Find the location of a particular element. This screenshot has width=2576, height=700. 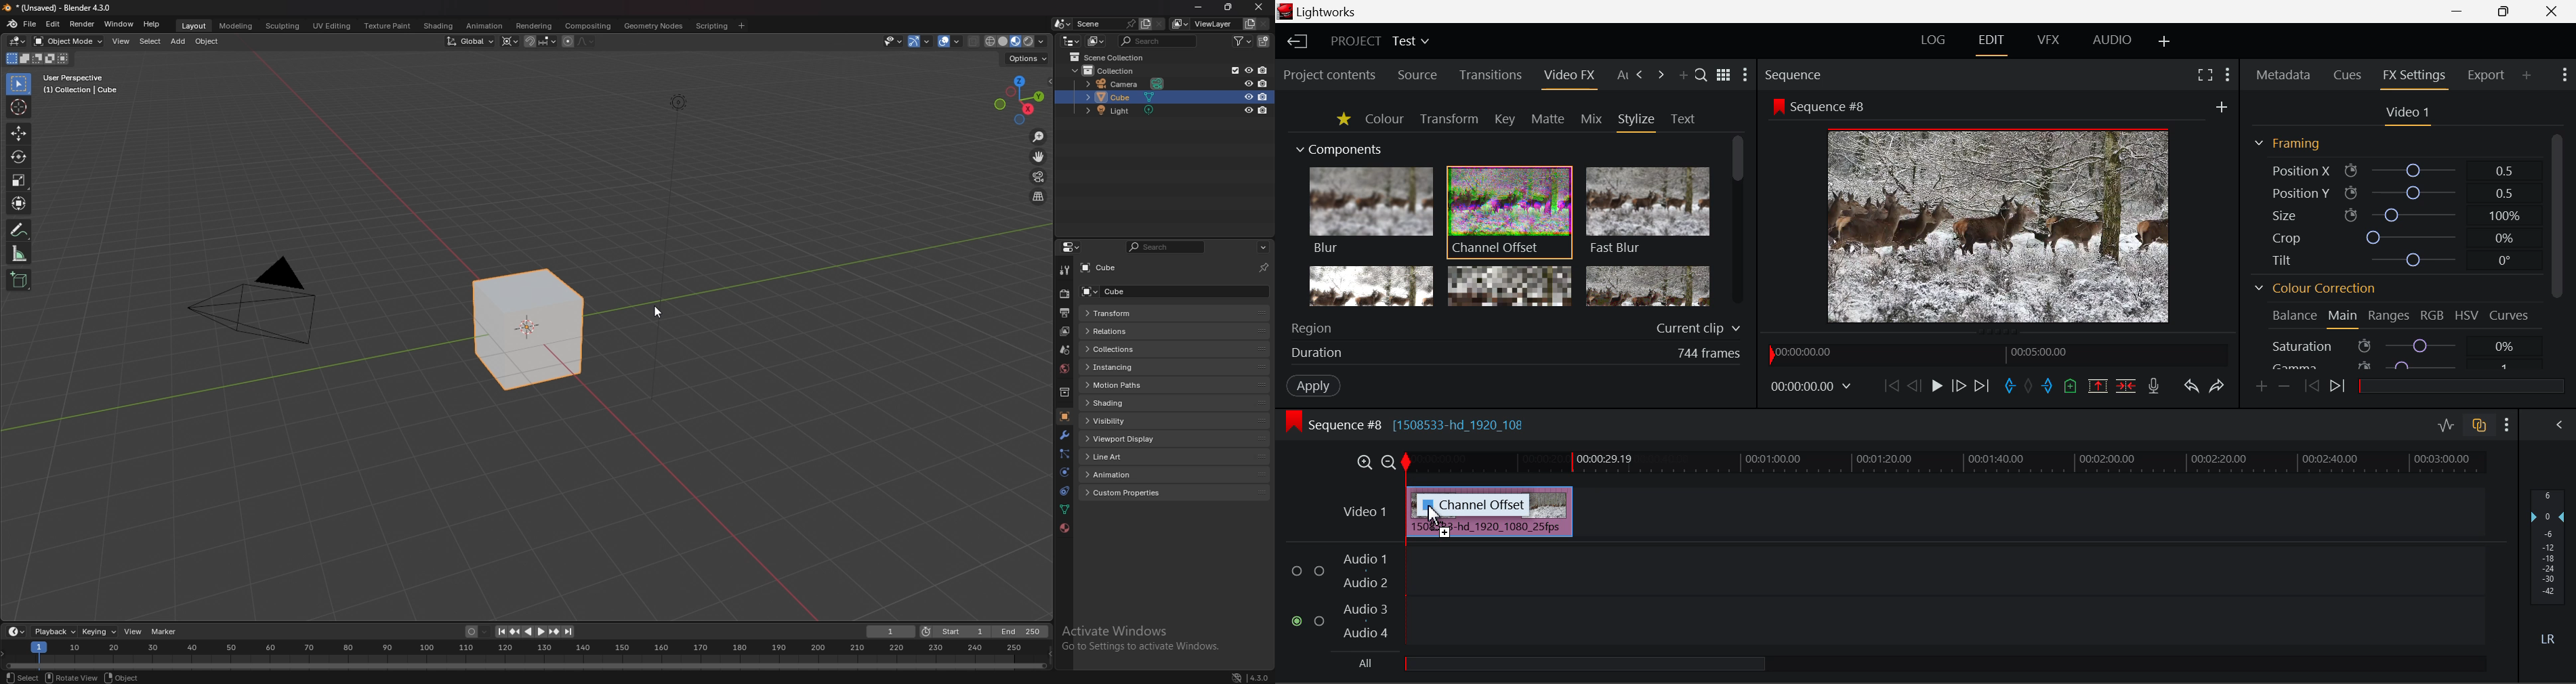

RGB is located at coordinates (2433, 315).